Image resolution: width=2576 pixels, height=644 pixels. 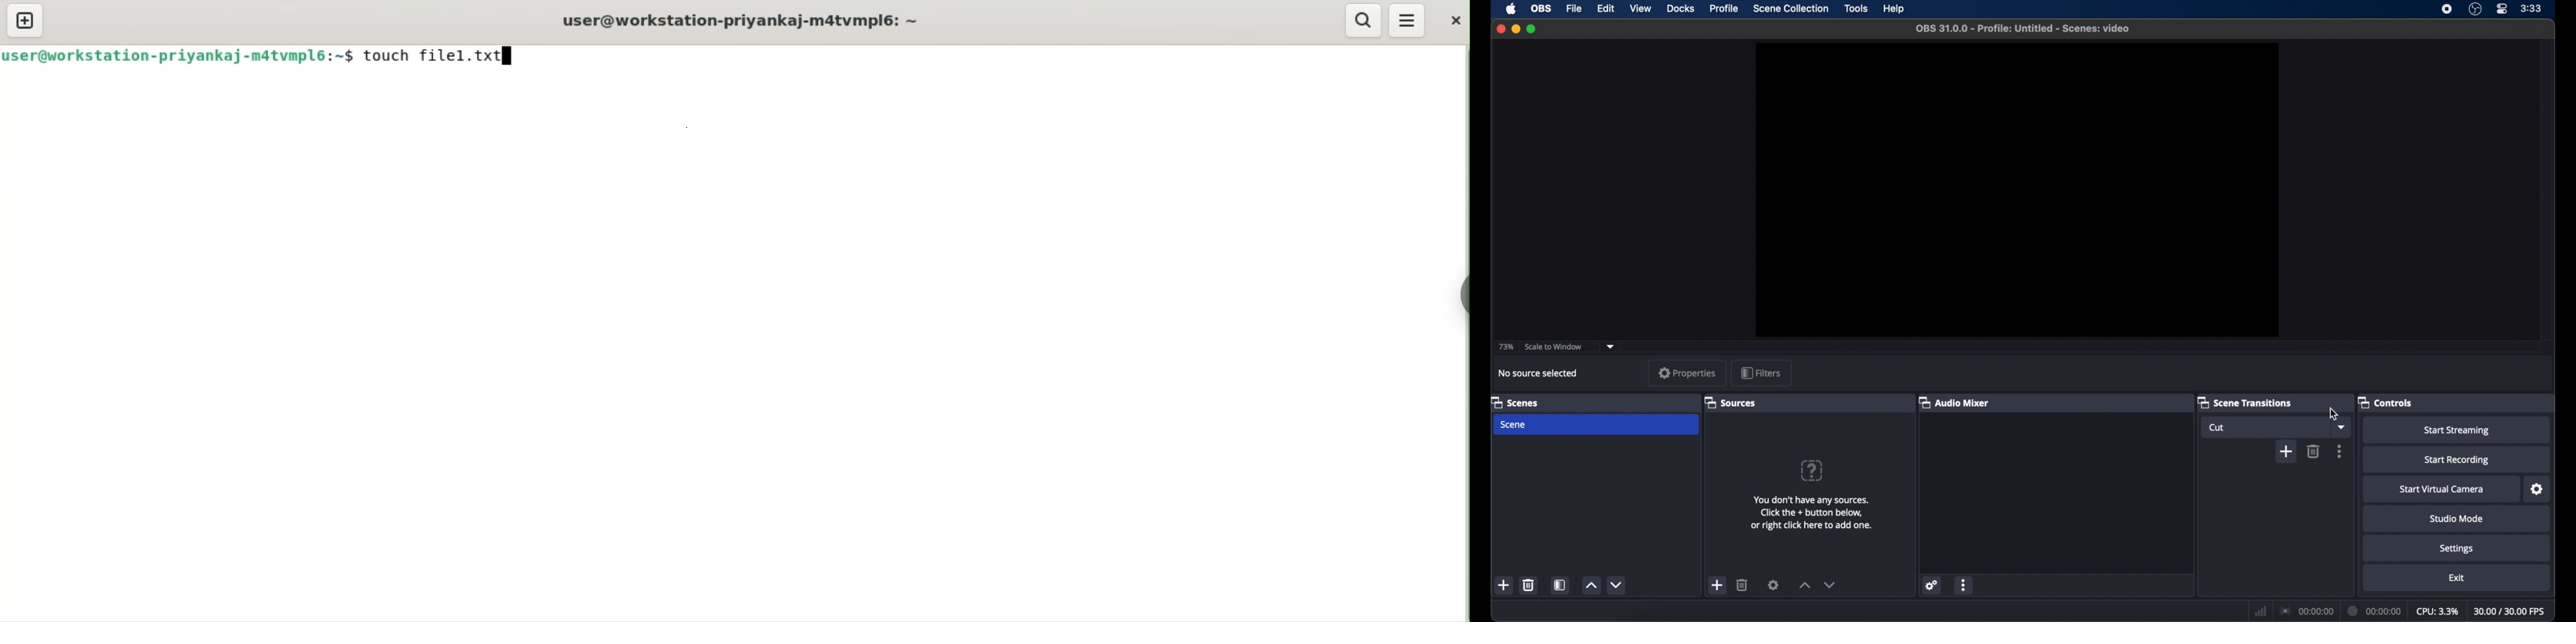 I want to click on docks, so click(x=1681, y=9).